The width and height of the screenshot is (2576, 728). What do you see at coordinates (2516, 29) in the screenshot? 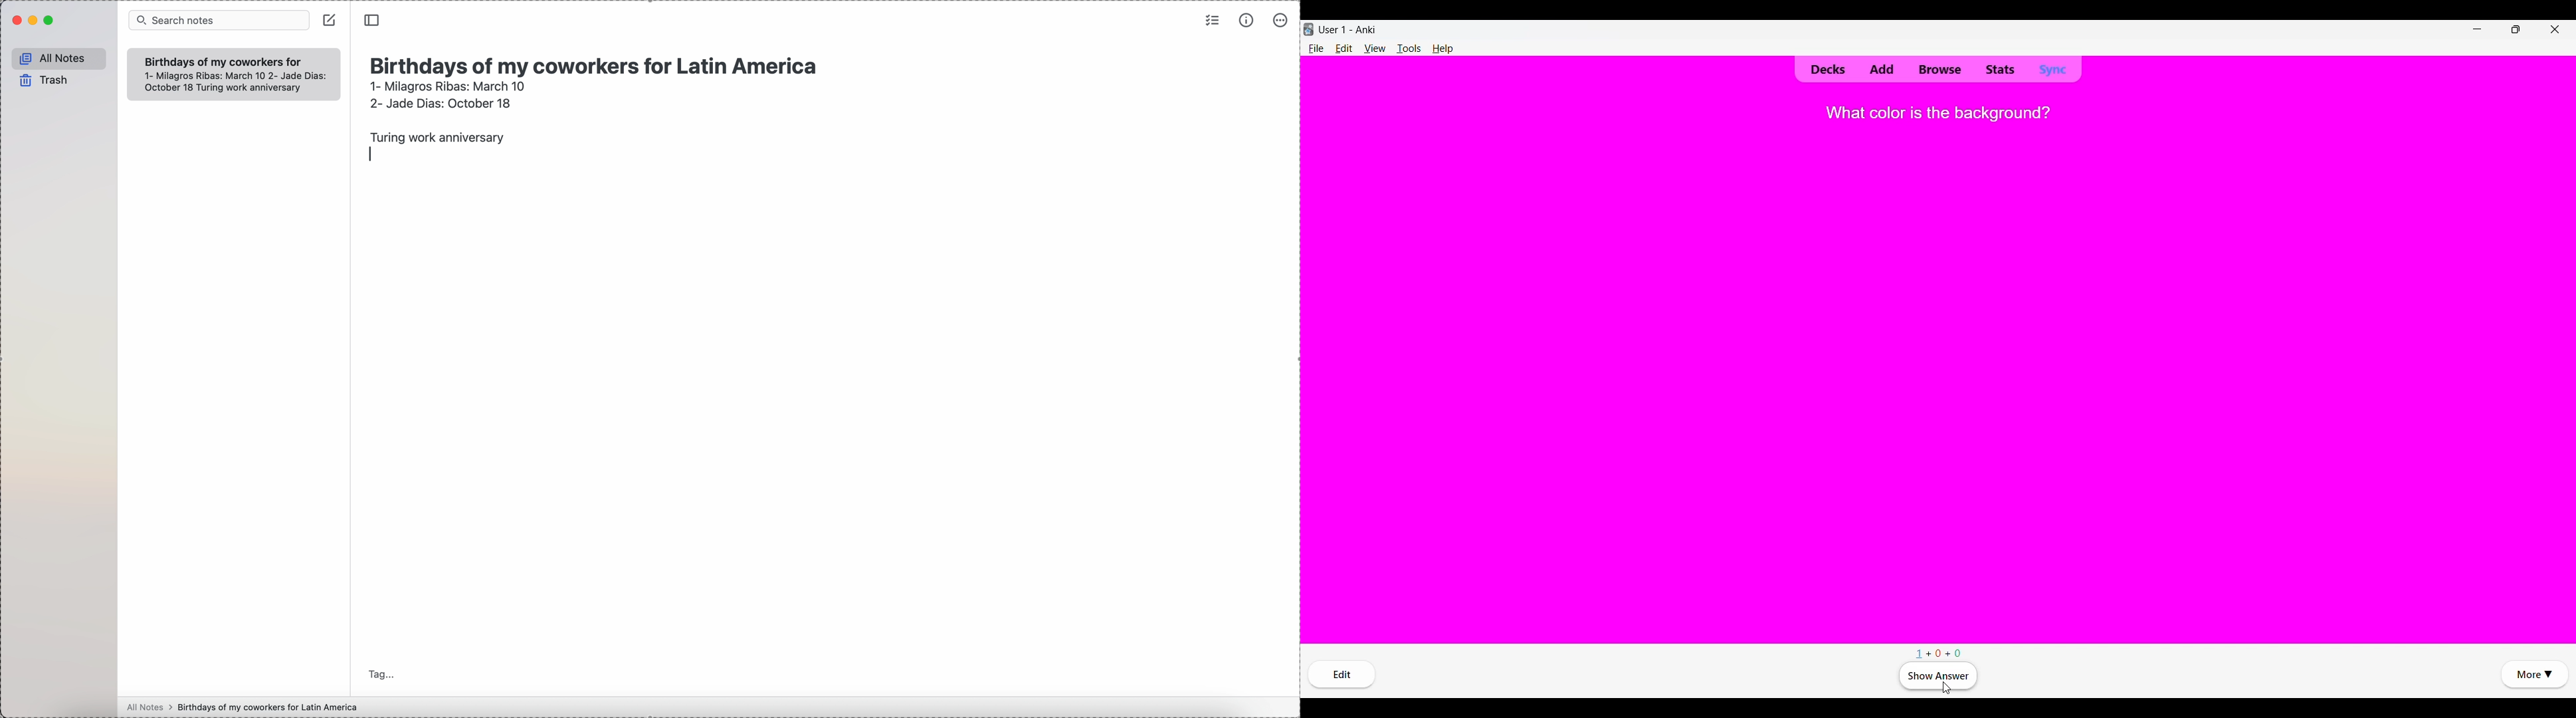
I see `Show interface in smaller tab` at bounding box center [2516, 29].